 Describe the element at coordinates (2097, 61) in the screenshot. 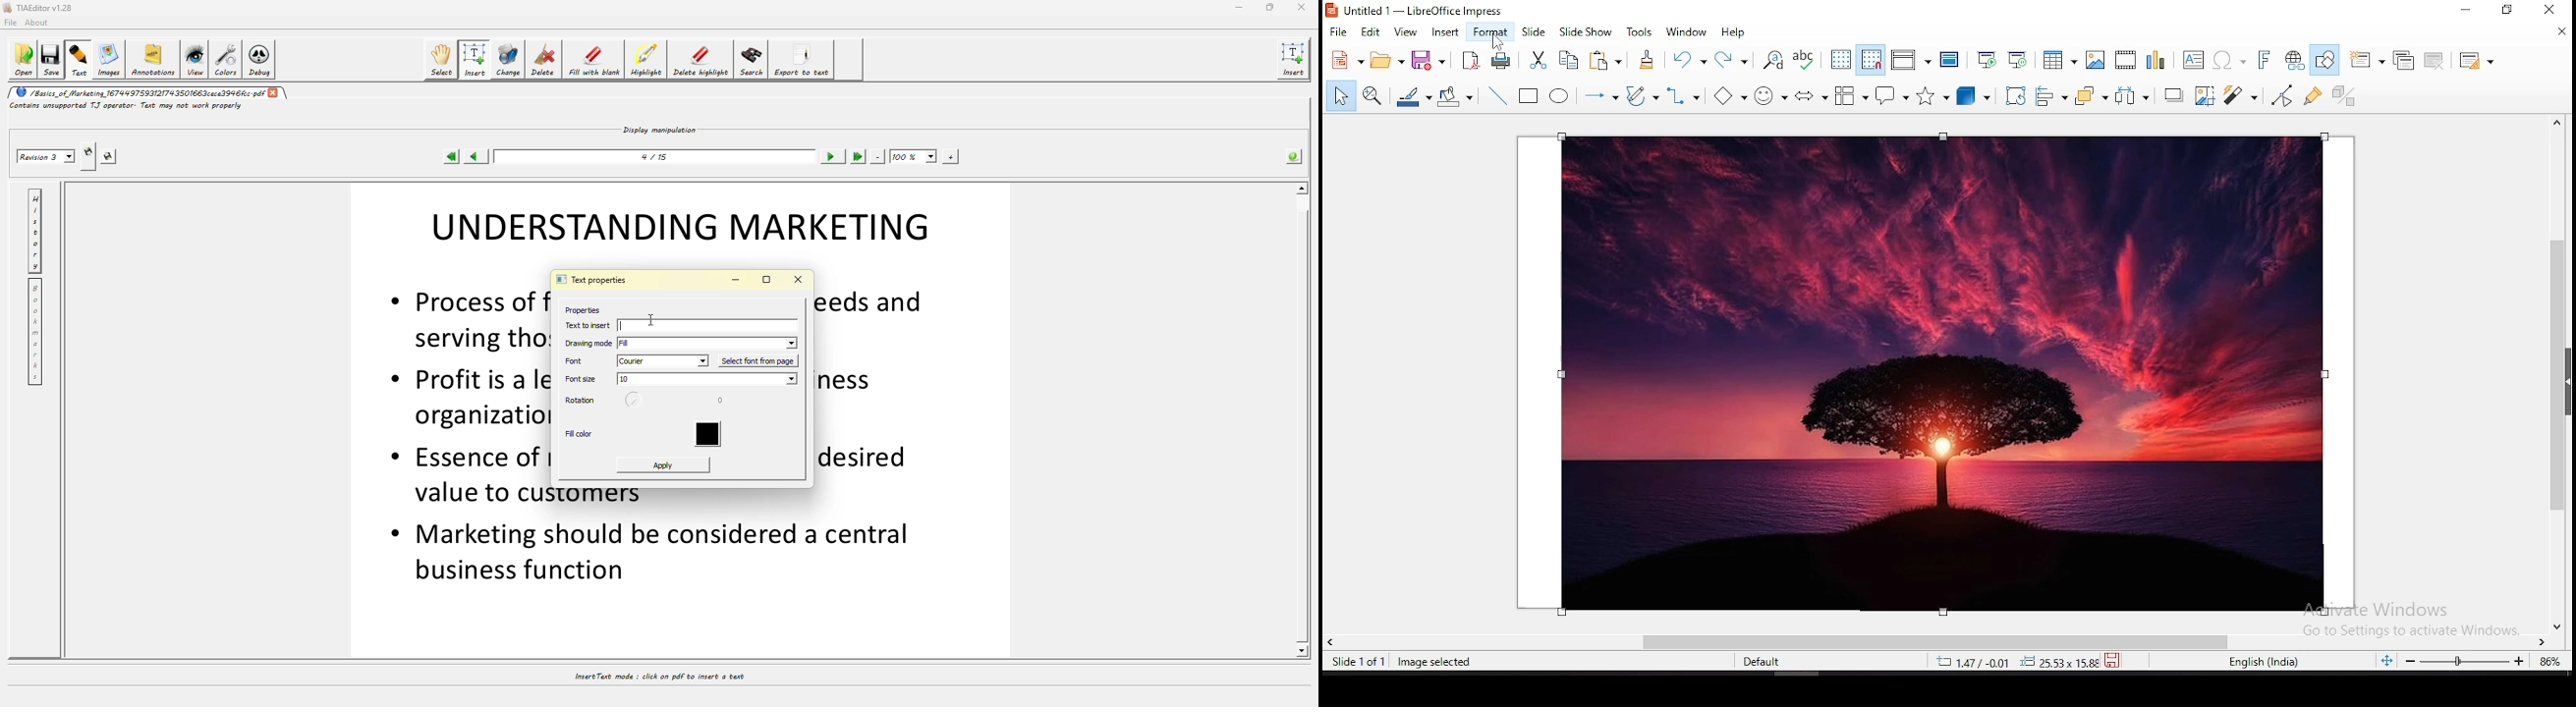

I see `insert image` at that location.